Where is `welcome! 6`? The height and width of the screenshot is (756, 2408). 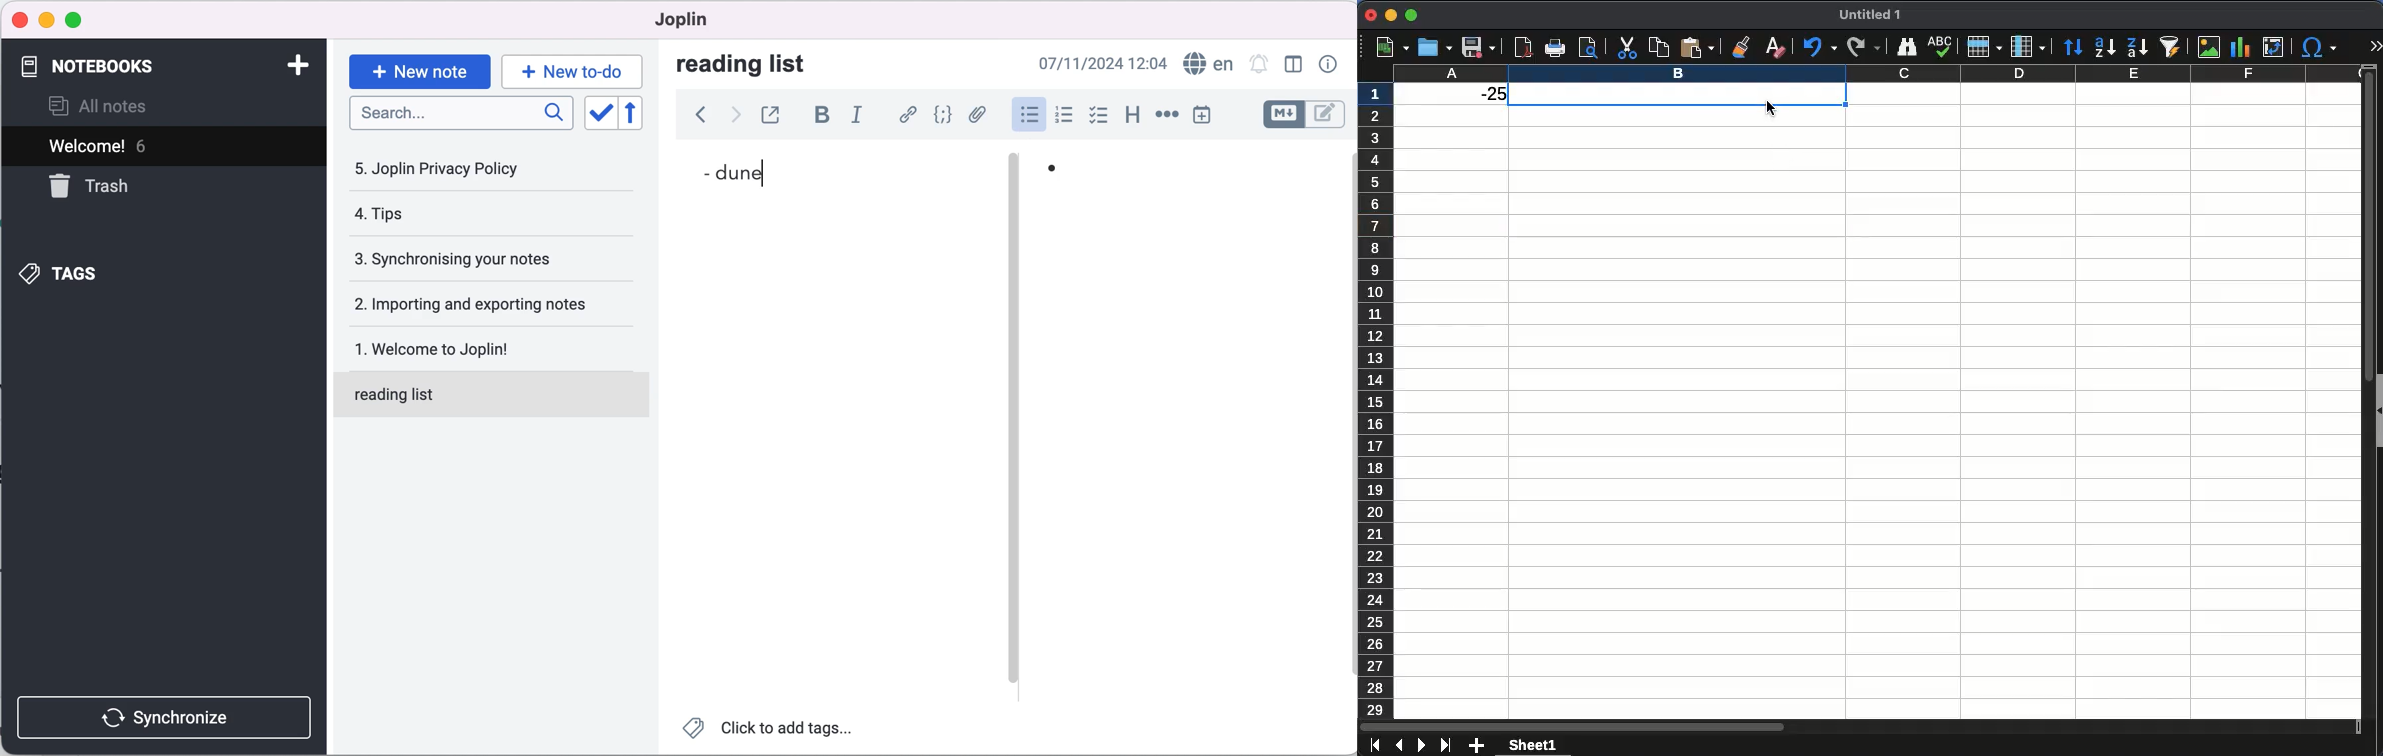 welcome! 6 is located at coordinates (147, 147).